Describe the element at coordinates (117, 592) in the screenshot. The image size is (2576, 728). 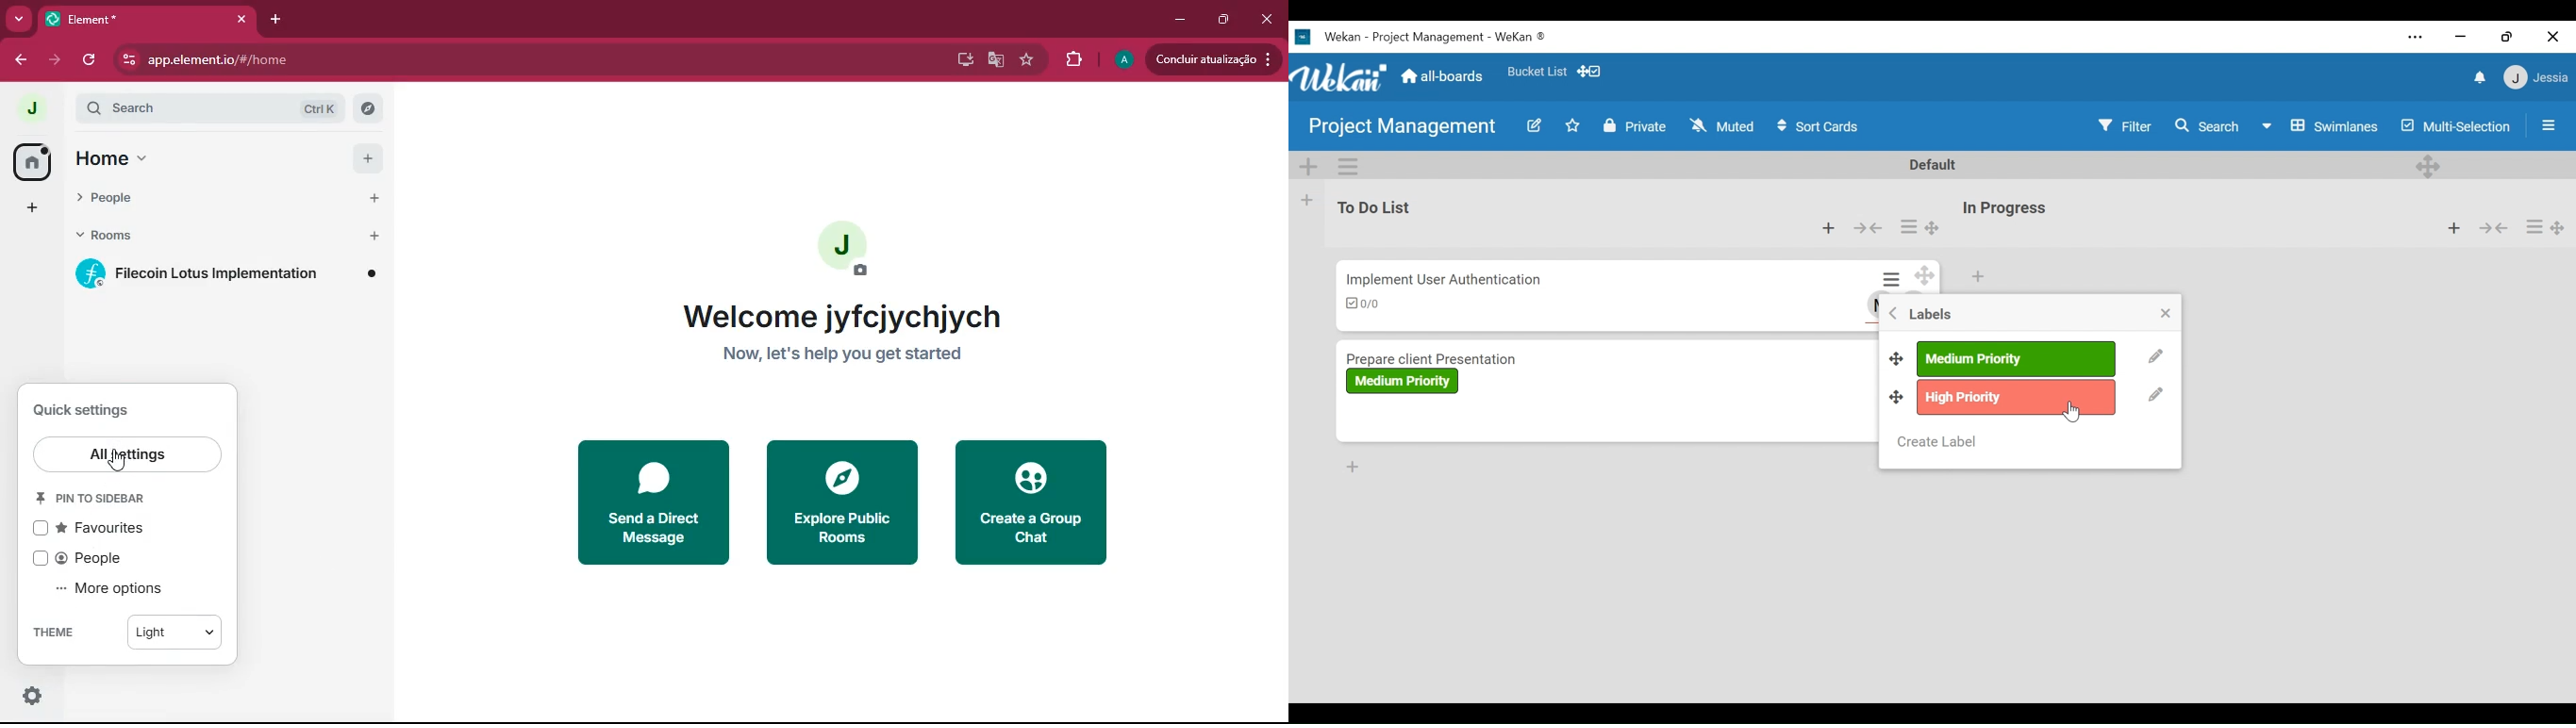
I see `more options` at that location.